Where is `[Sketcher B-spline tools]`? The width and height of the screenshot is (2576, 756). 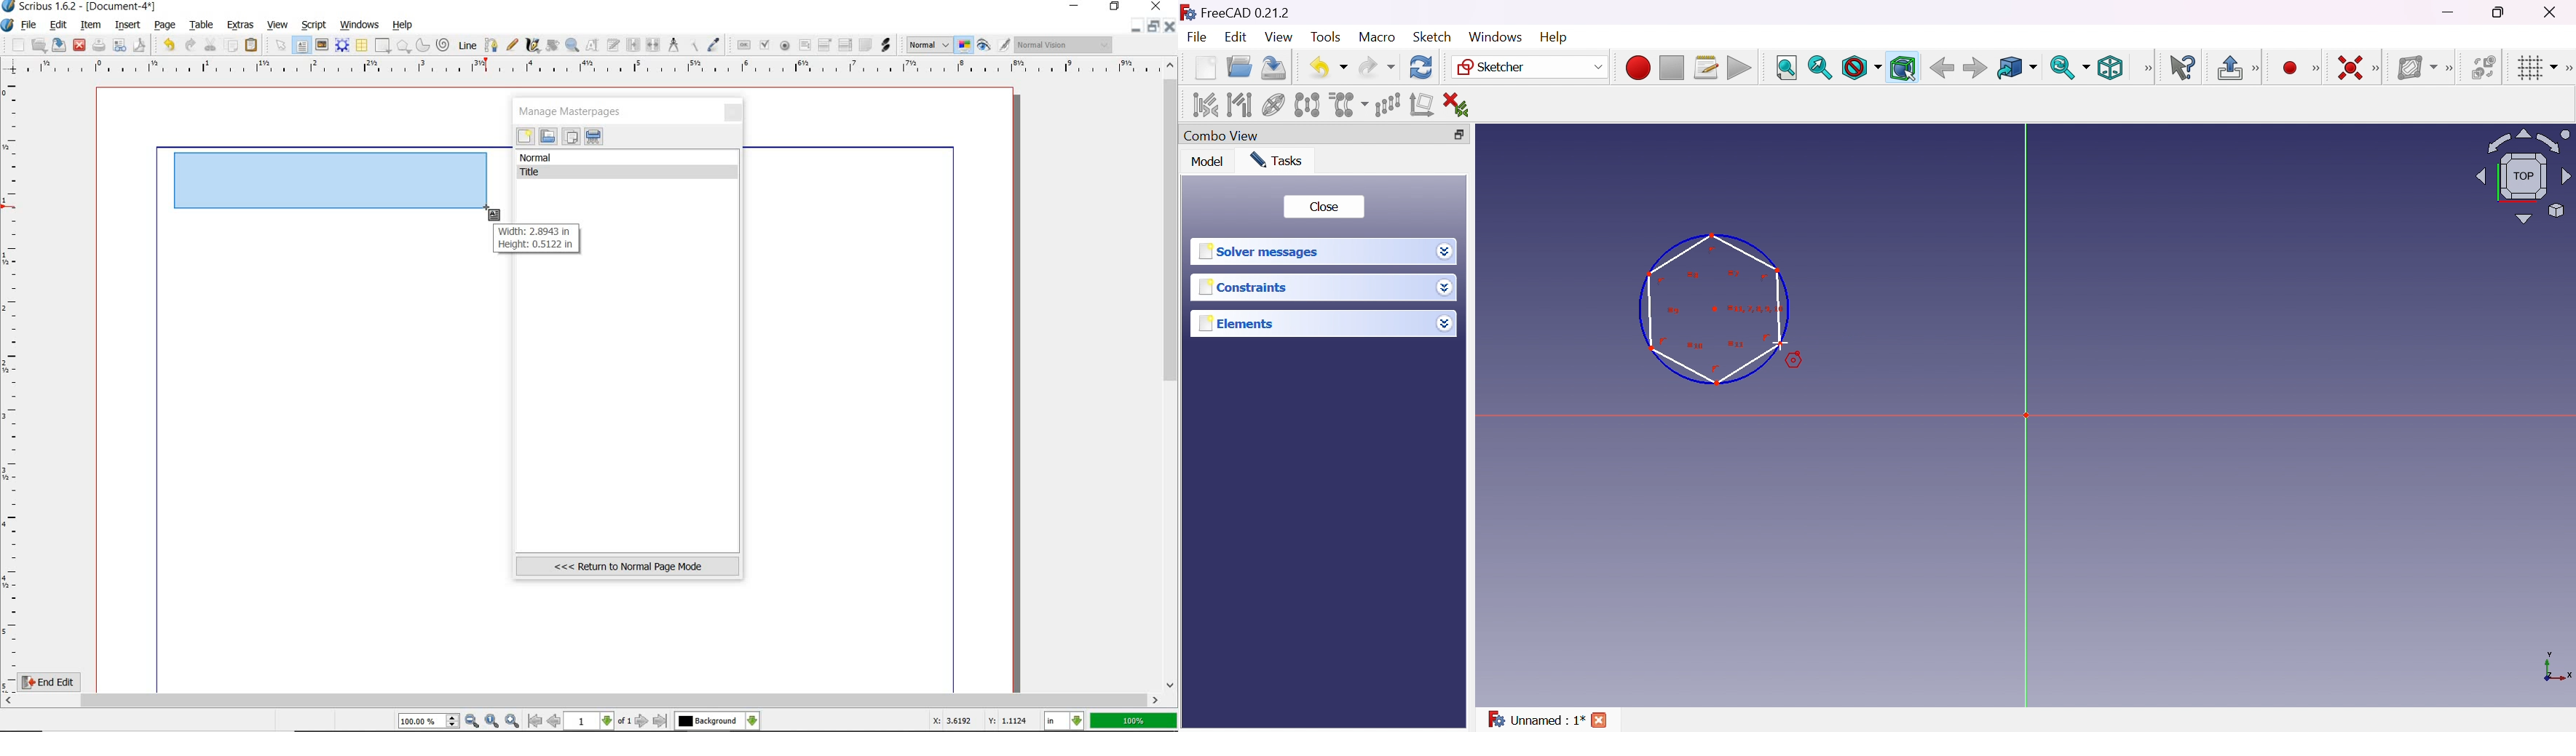
[Sketcher B-spline tools] is located at coordinates (2448, 69).